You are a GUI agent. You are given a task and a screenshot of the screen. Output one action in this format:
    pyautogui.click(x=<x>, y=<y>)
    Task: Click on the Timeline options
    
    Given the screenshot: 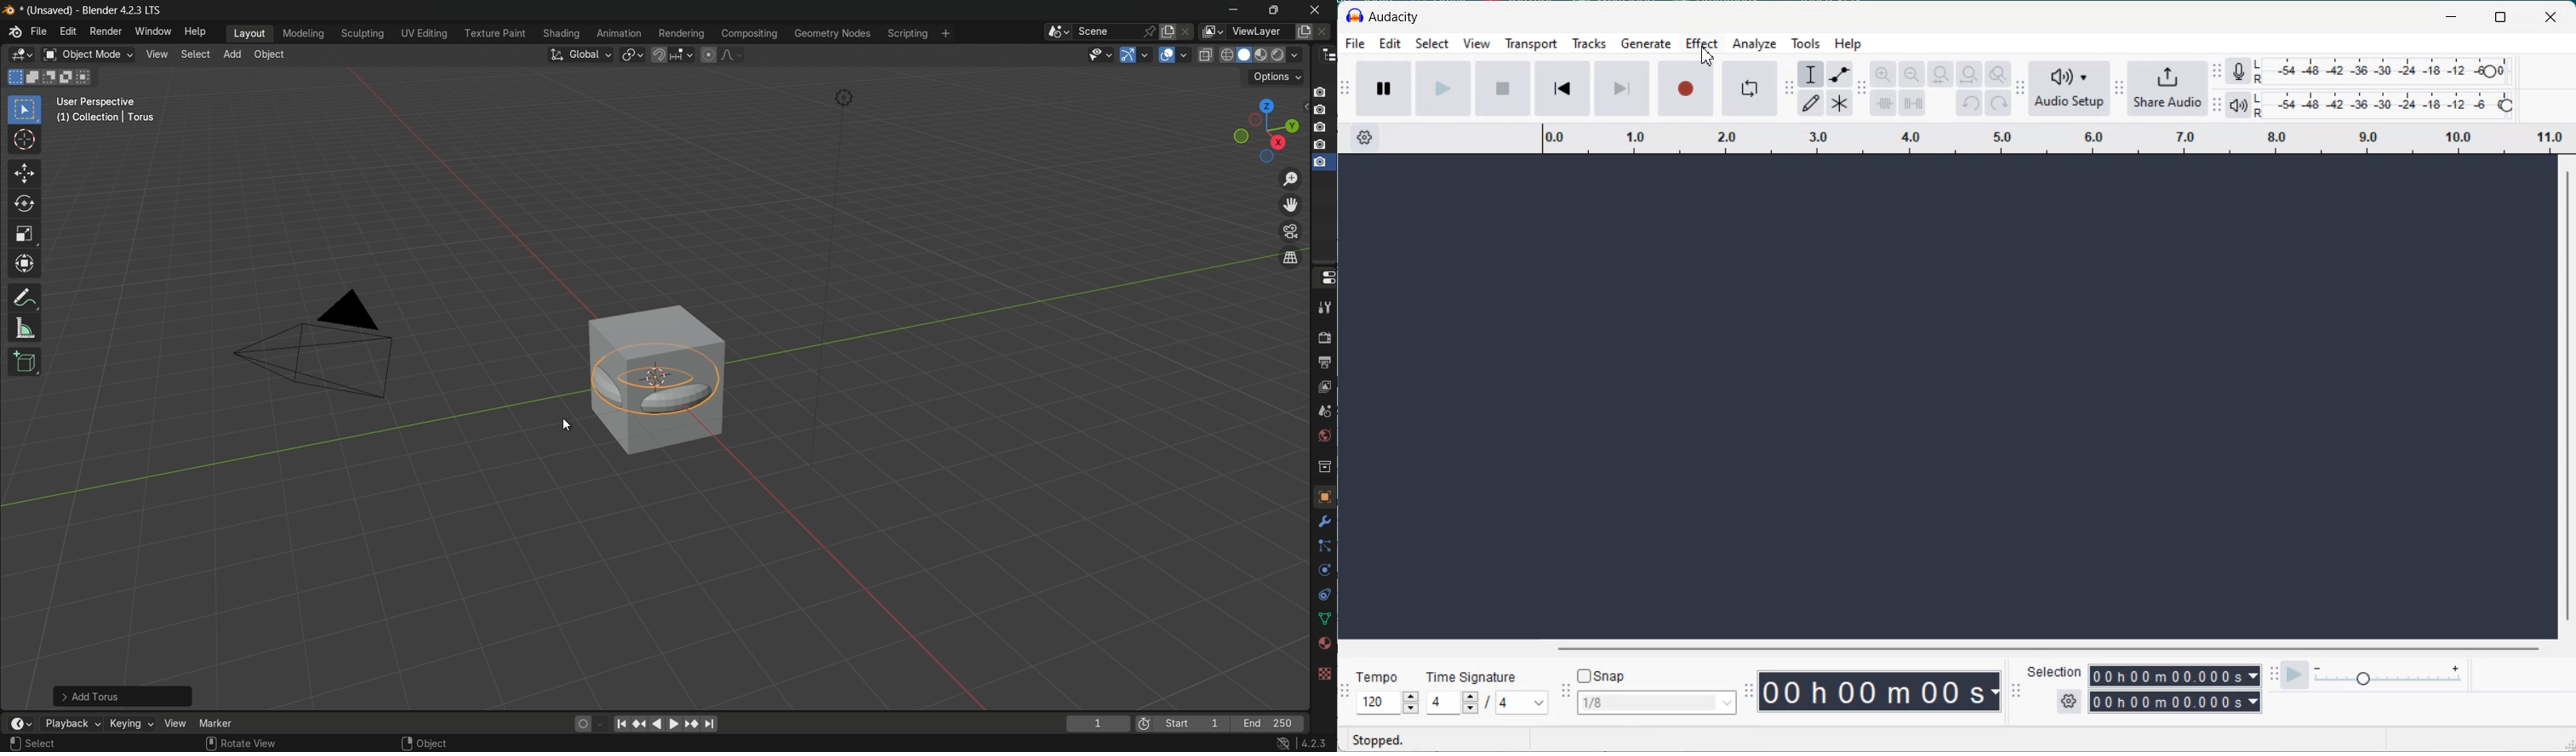 What is the action you would take?
    pyautogui.click(x=1364, y=137)
    